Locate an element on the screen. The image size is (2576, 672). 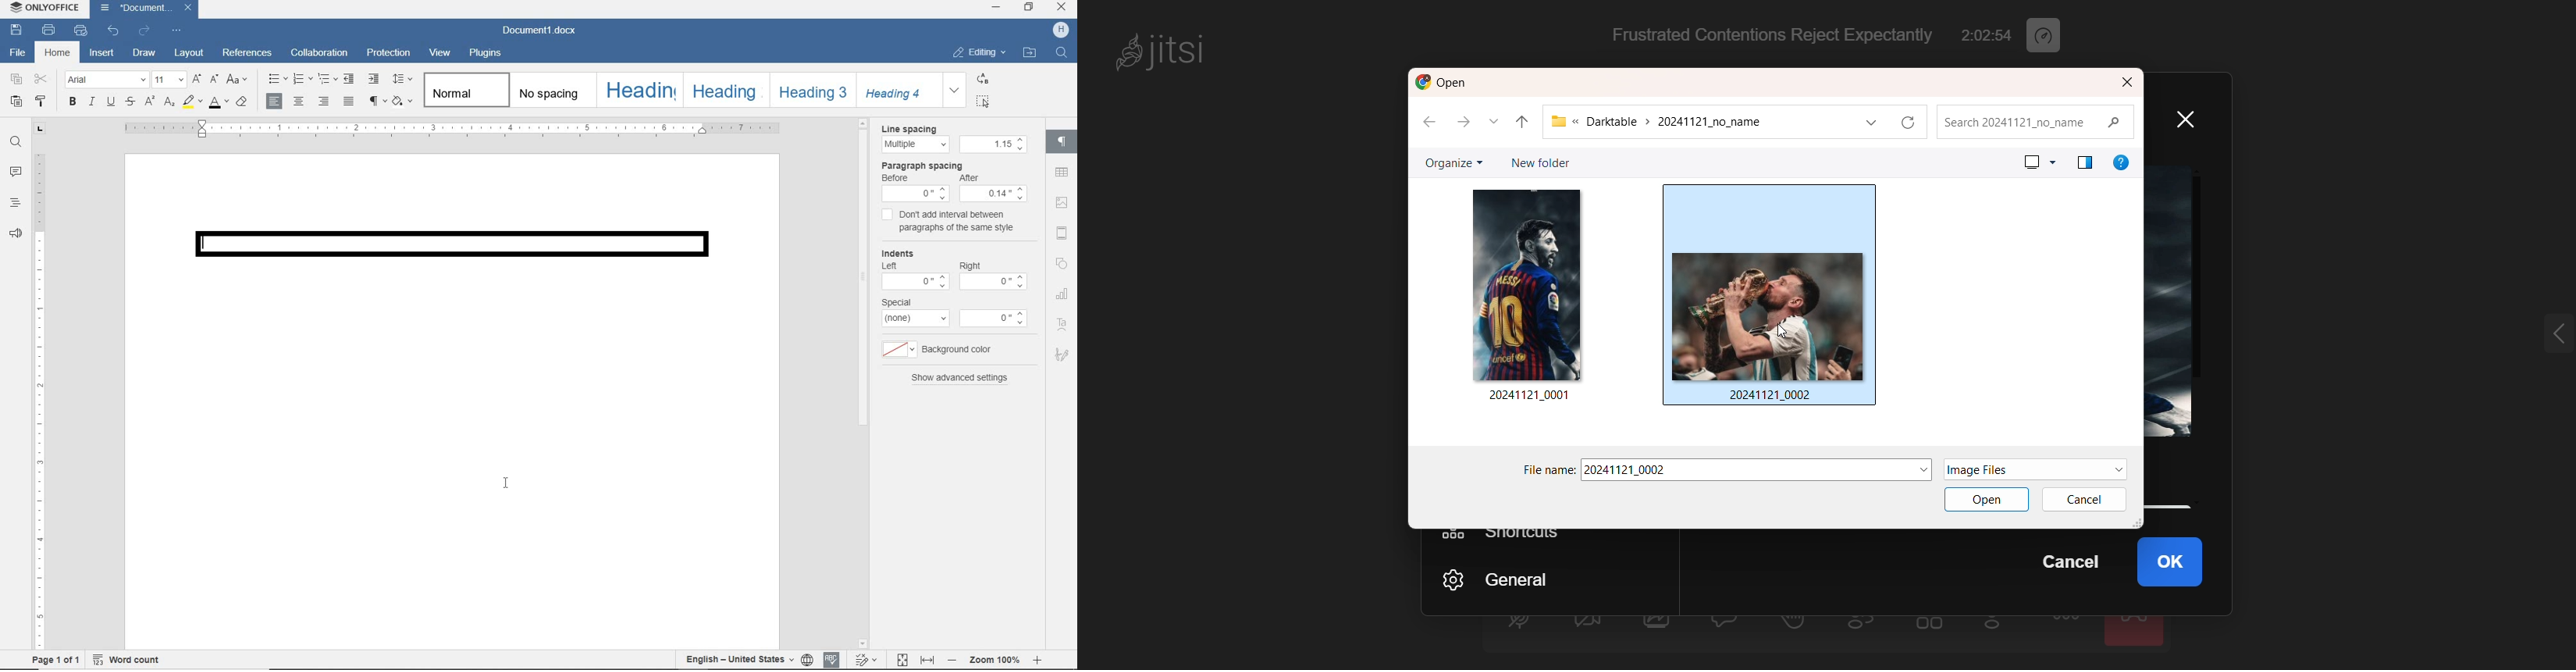
bullets is located at coordinates (278, 80).